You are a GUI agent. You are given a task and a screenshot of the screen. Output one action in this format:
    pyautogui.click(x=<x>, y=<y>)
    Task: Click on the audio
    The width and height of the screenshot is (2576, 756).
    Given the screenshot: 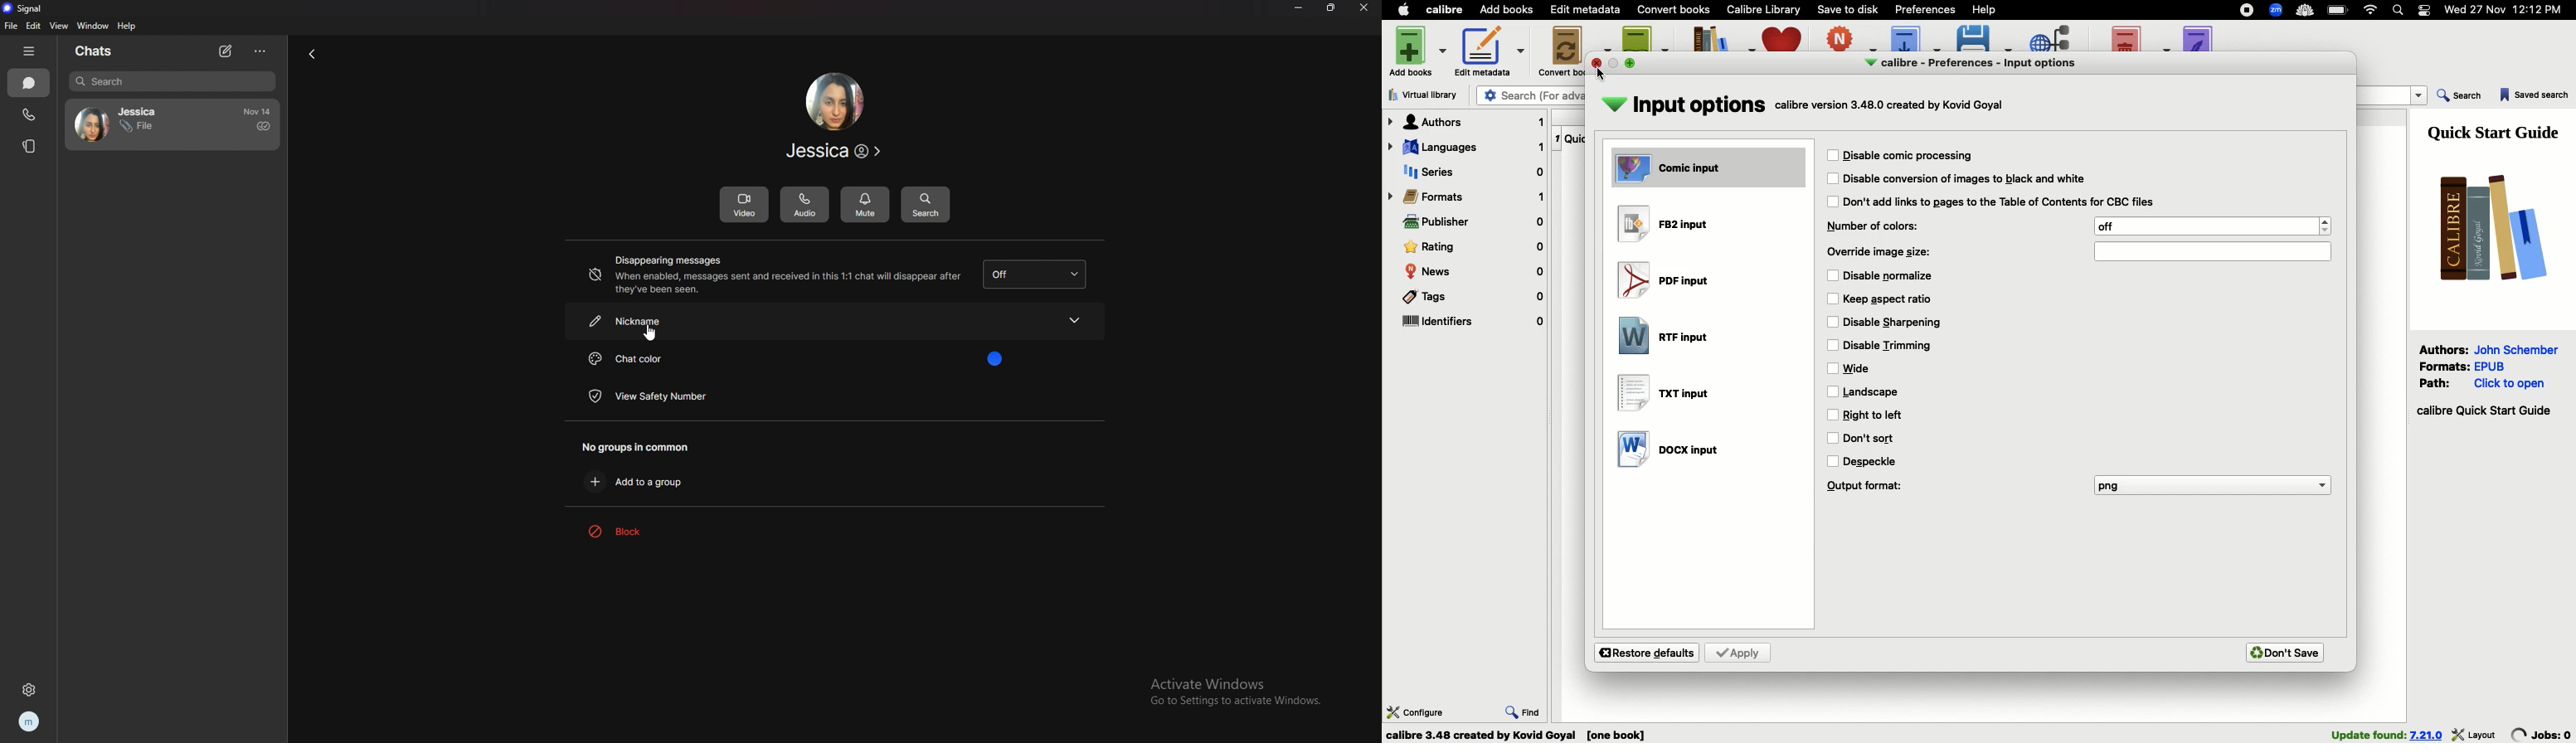 What is the action you would take?
    pyautogui.click(x=804, y=205)
    